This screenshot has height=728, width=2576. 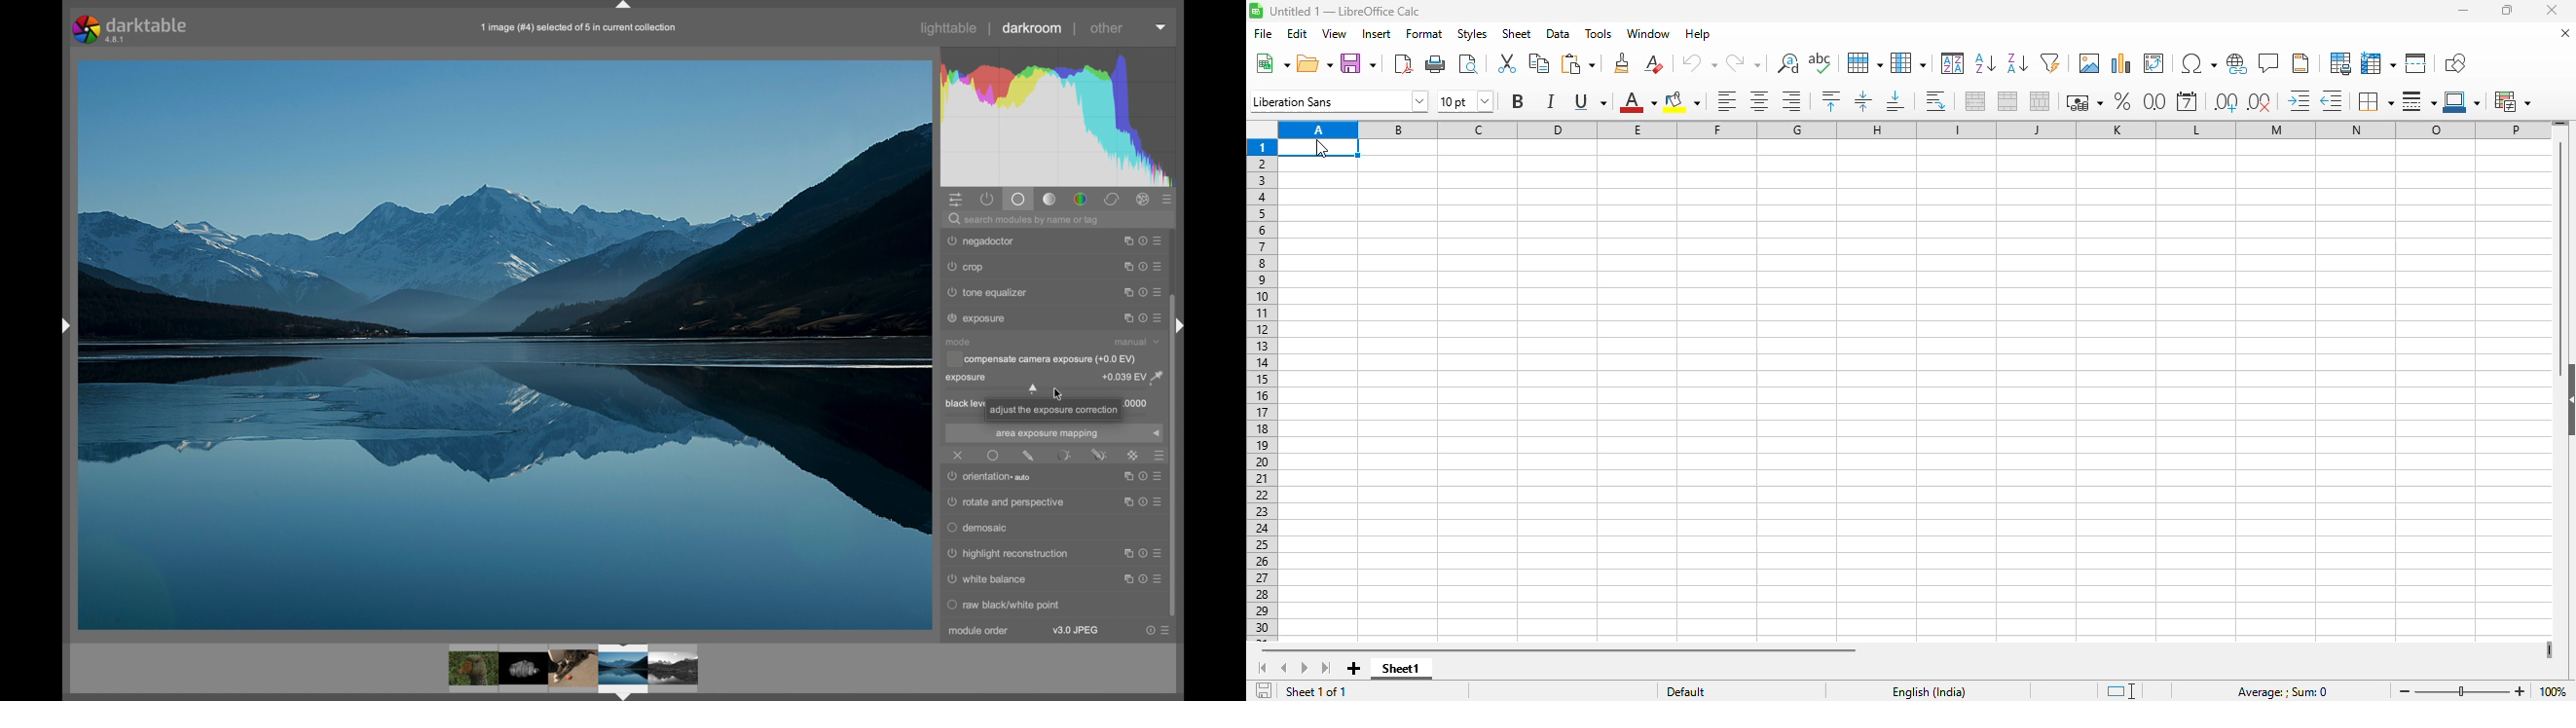 I want to click on text language, so click(x=1930, y=692).